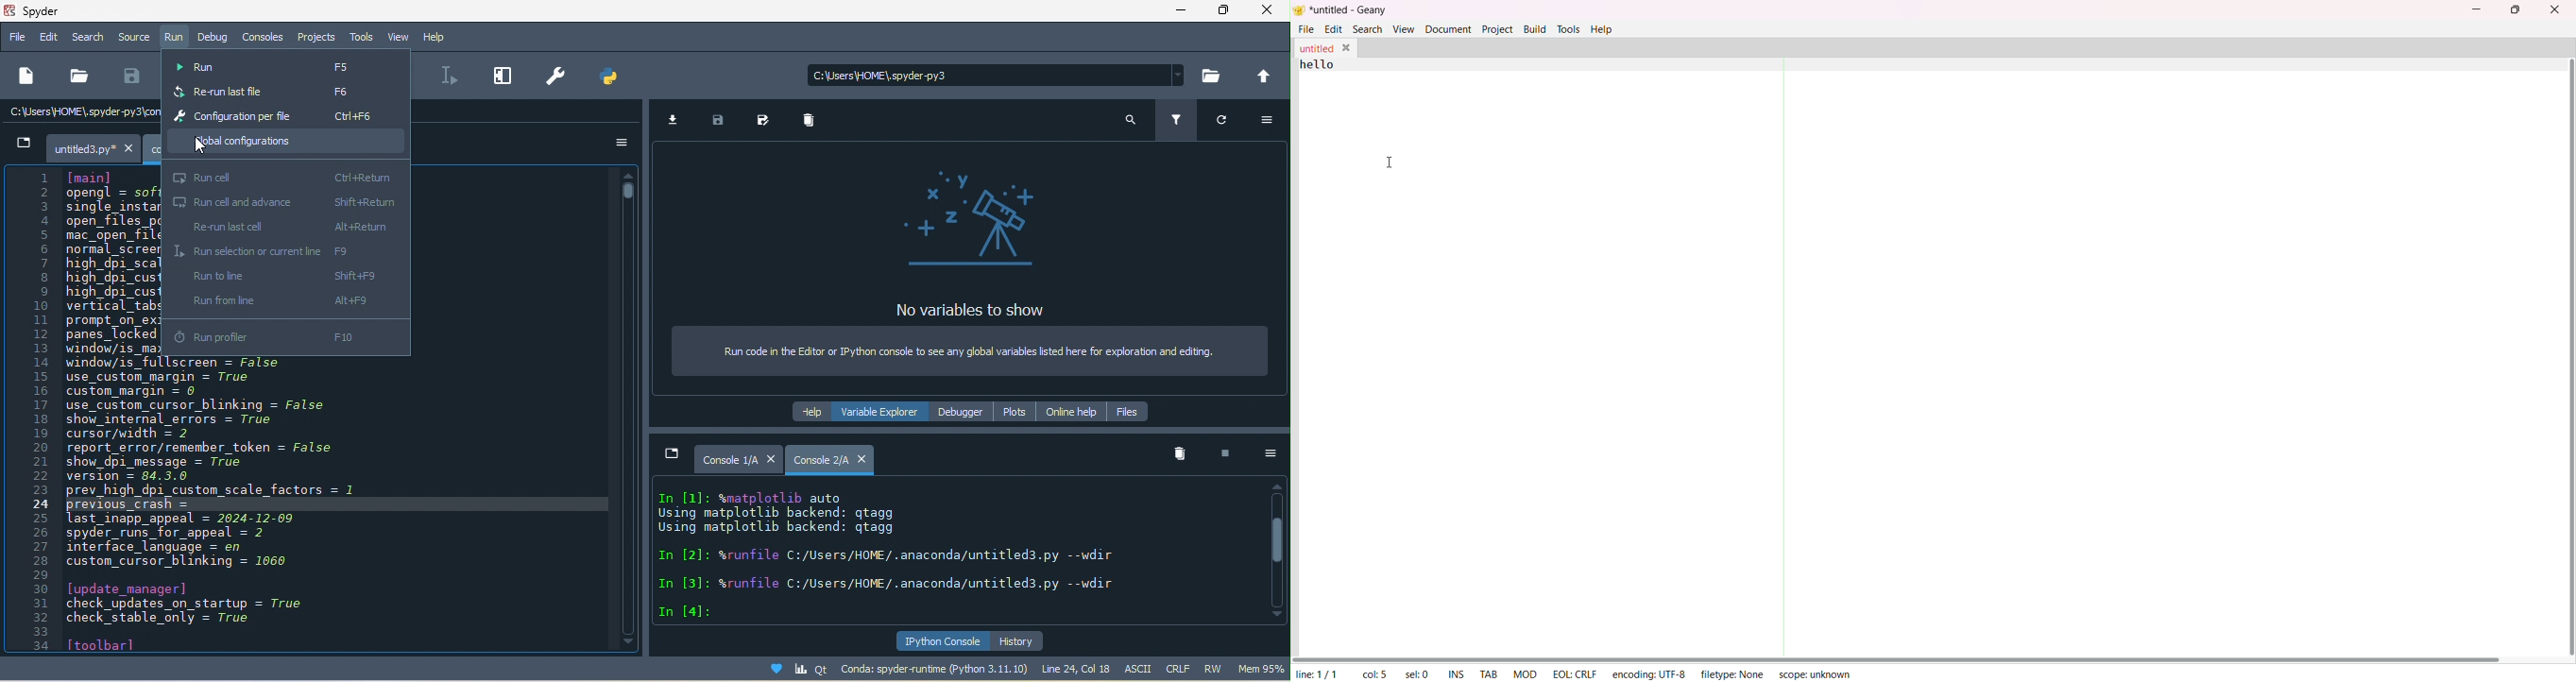  I want to click on MOD, so click(1527, 673).